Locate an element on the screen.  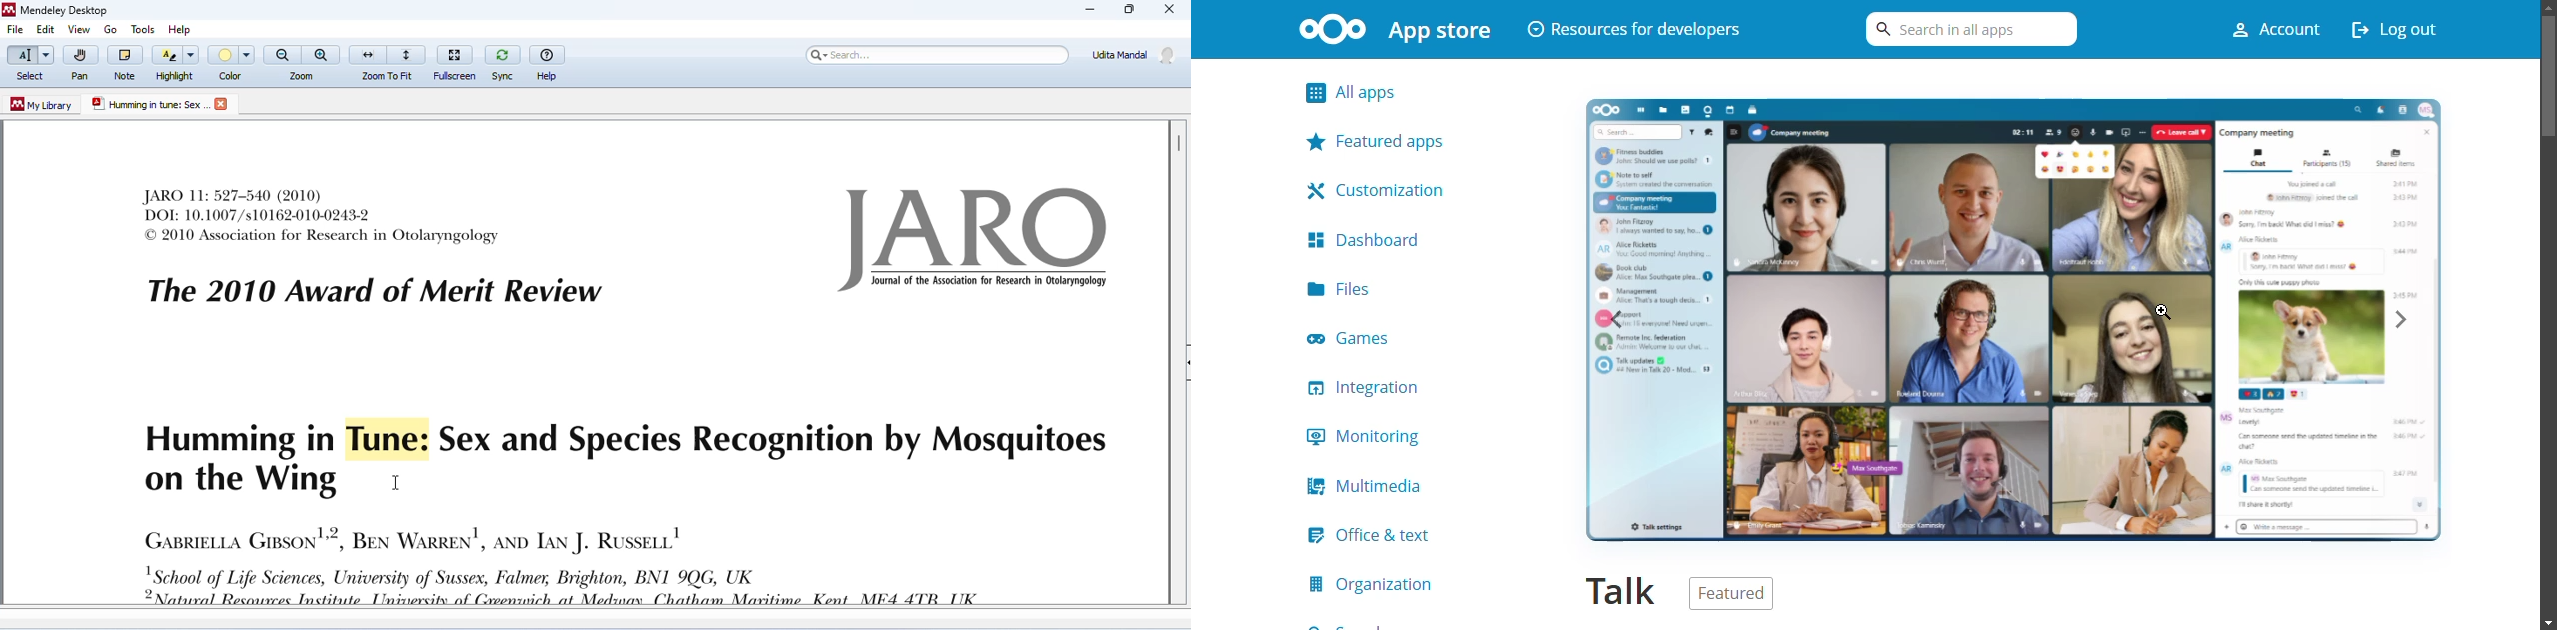
customization is located at coordinates (1383, 188).